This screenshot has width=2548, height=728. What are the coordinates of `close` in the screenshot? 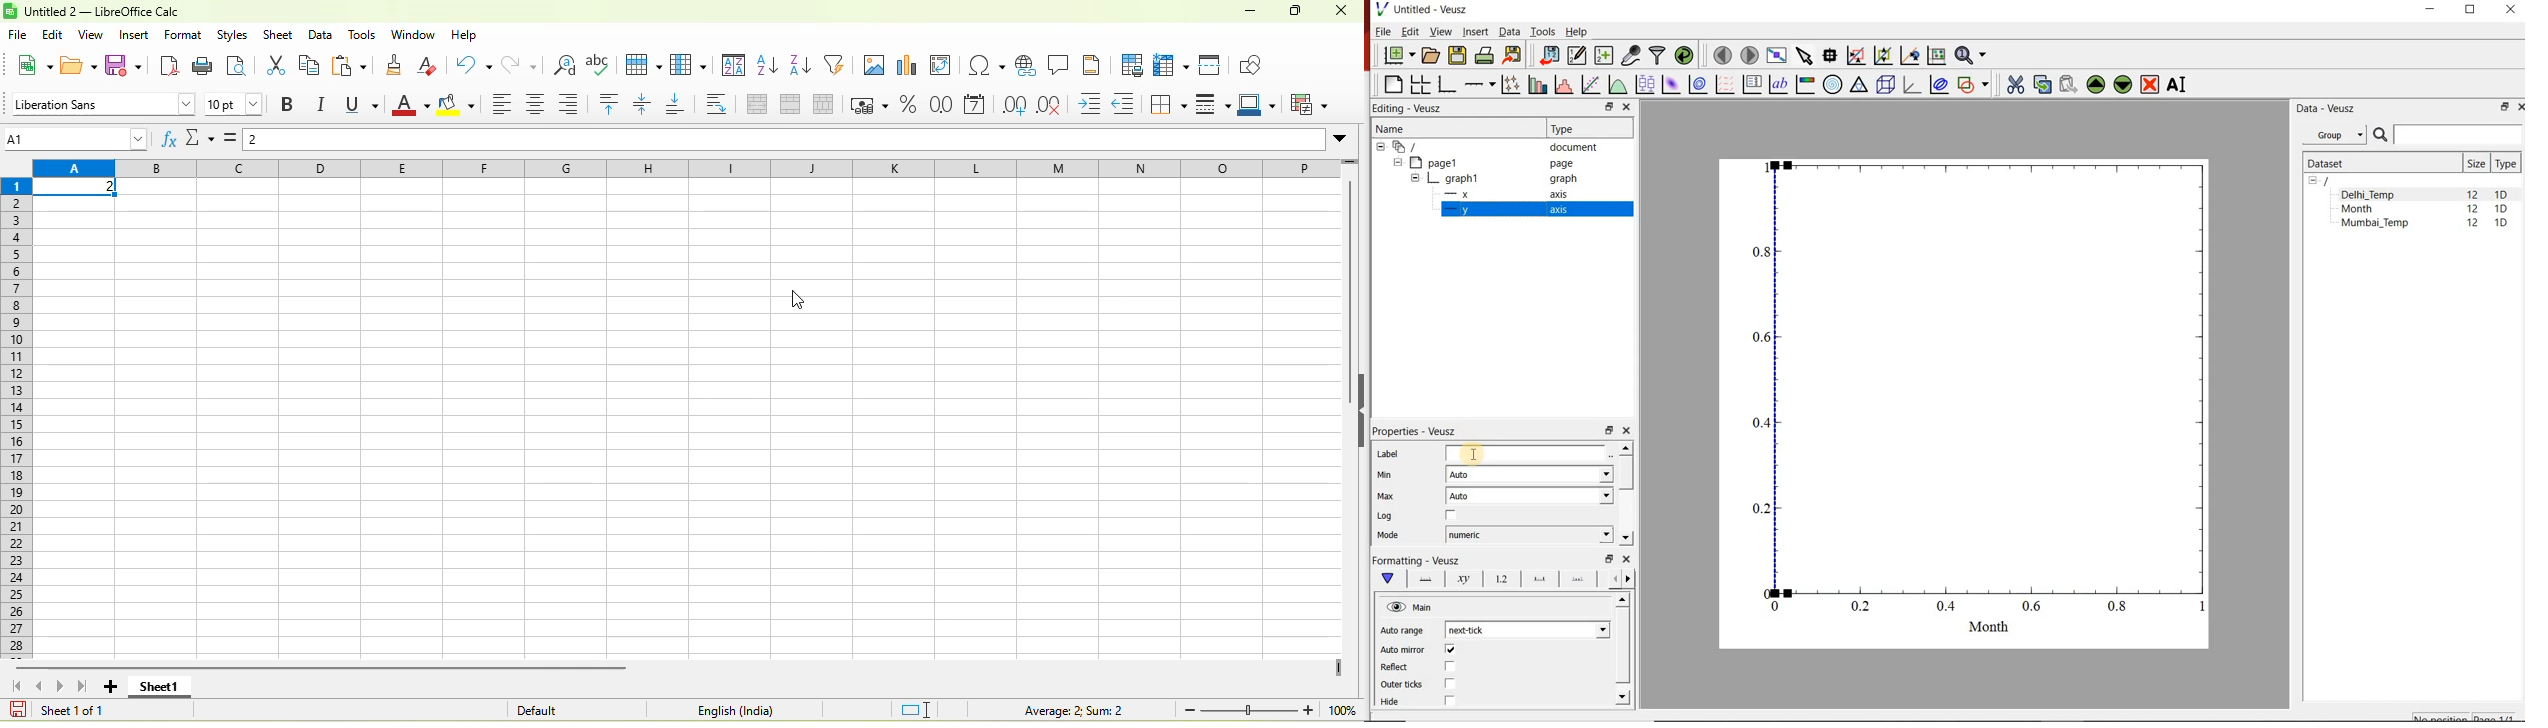 It's located at (1344, 10).